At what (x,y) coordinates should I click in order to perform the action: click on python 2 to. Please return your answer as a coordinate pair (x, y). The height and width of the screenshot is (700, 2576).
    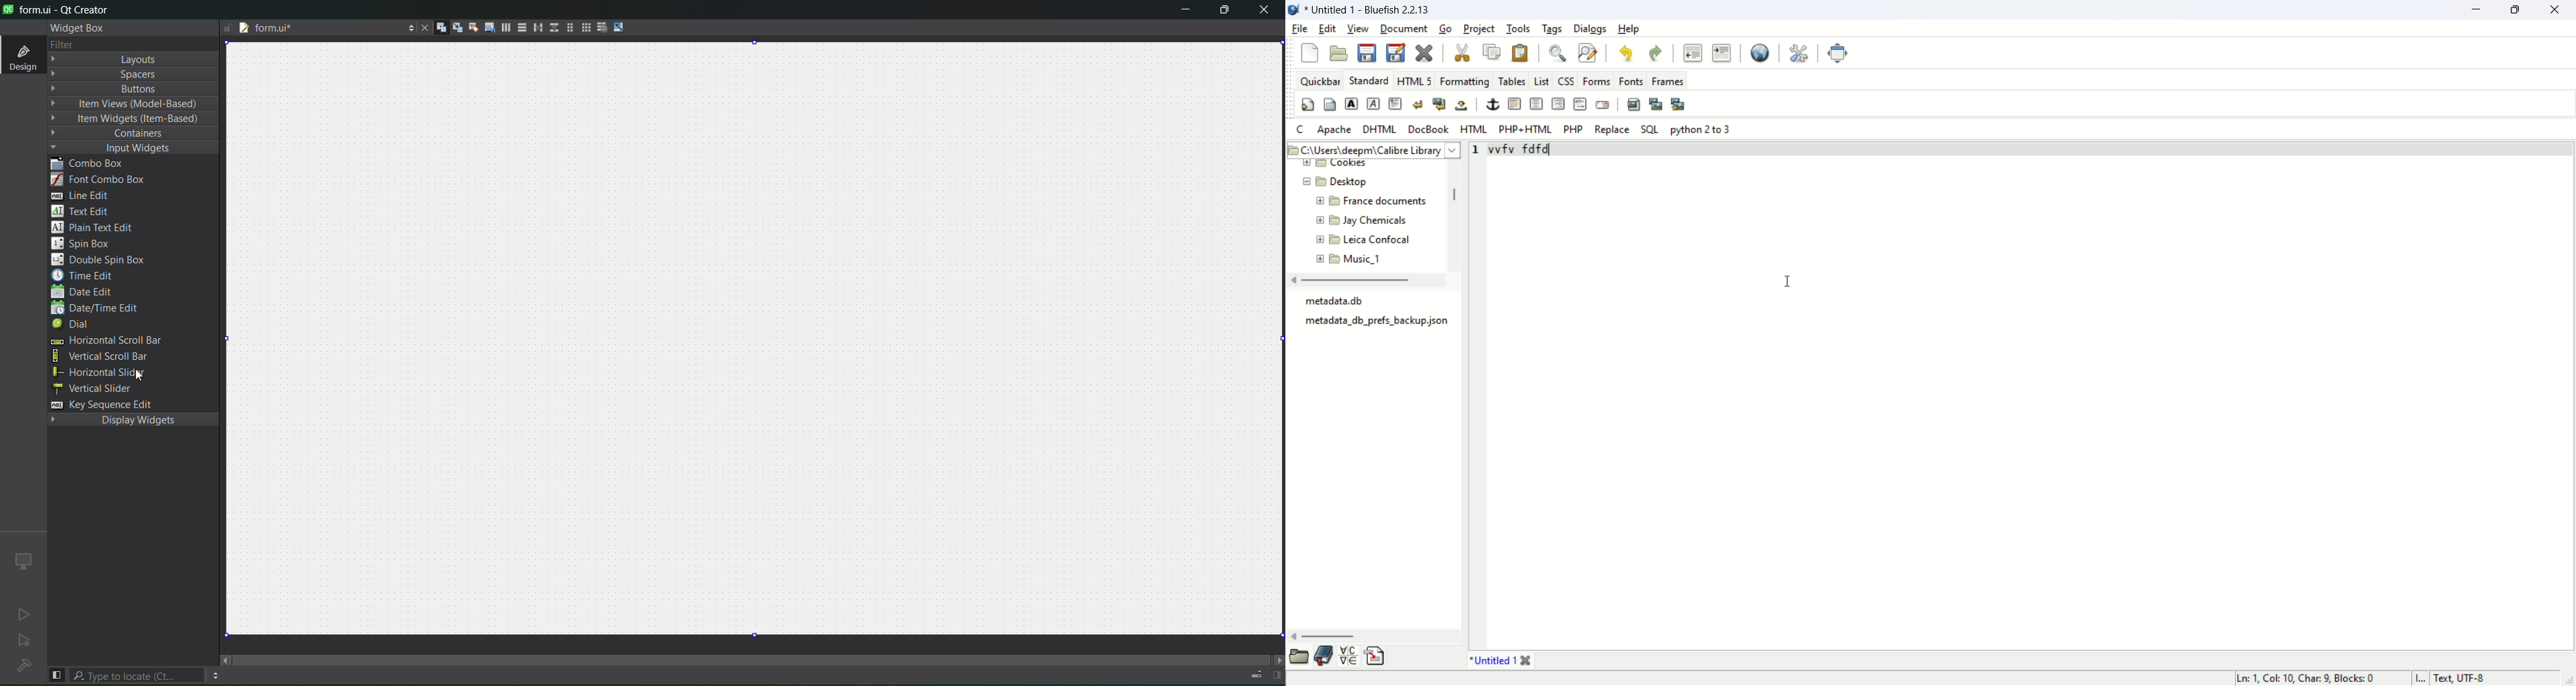
    Looking at the image, I should click on (1703, 129).